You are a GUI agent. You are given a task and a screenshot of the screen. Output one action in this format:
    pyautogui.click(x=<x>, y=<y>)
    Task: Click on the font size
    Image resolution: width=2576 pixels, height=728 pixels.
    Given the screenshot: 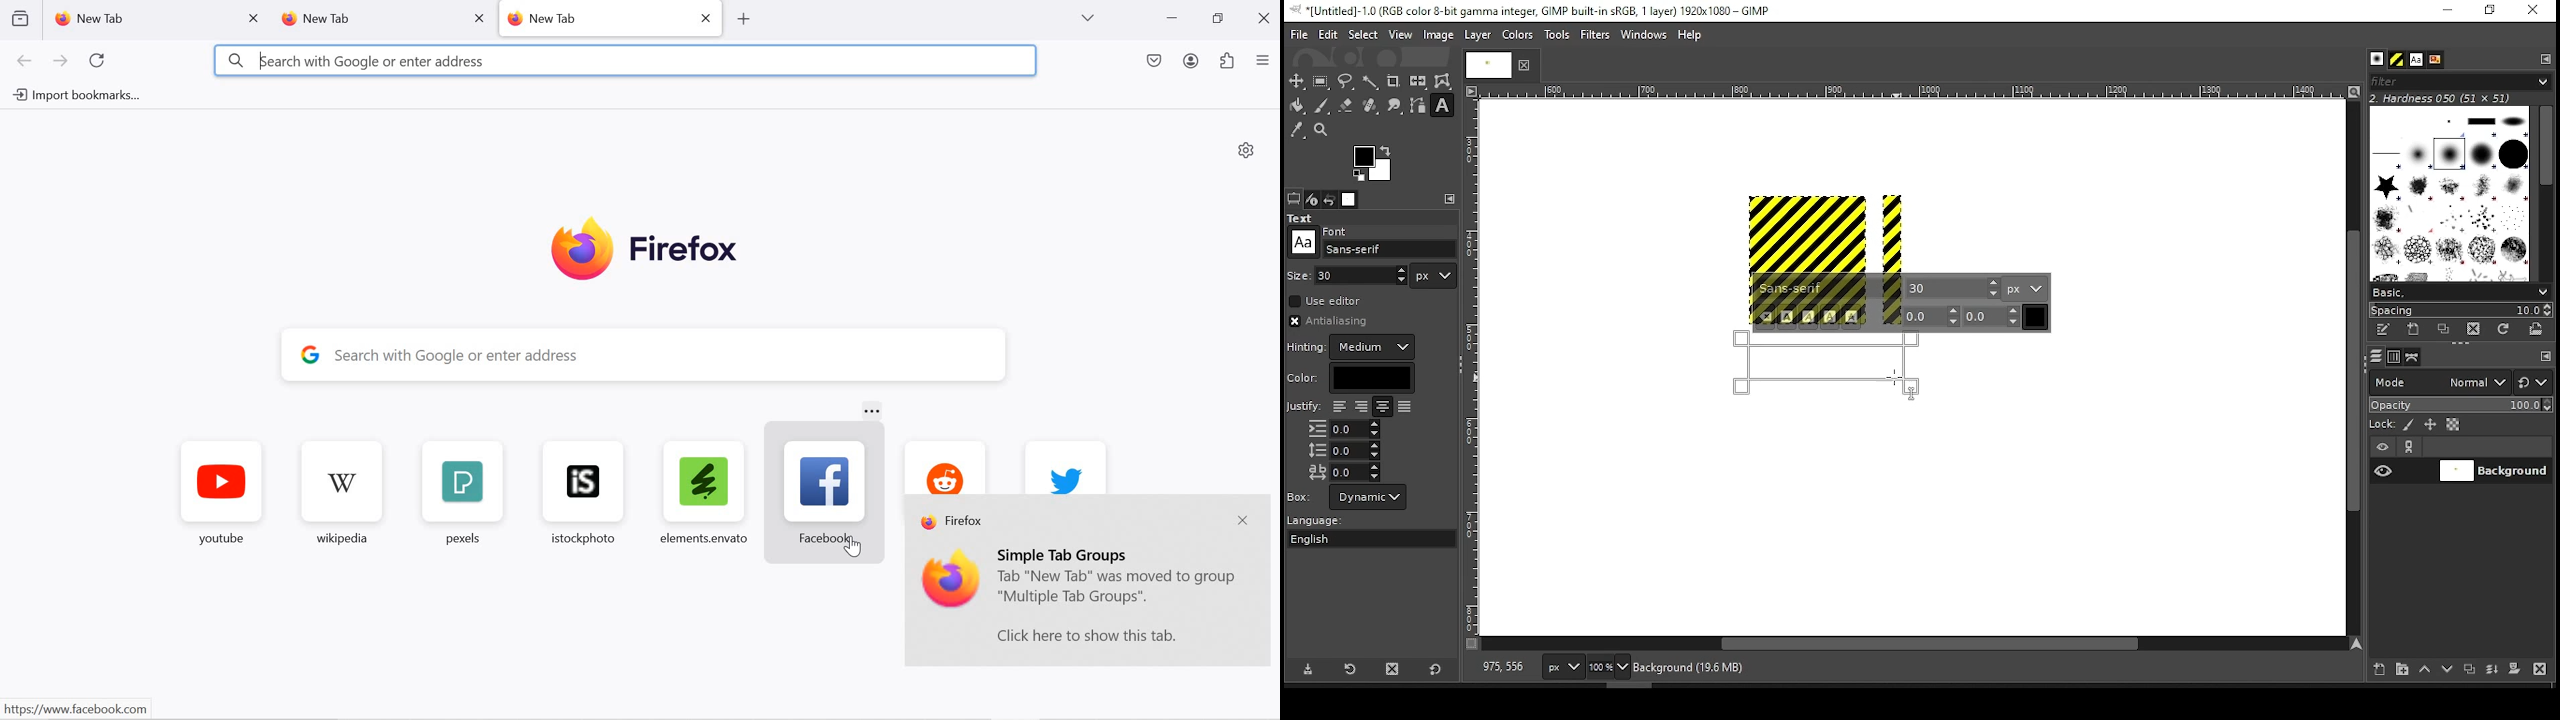 What is the action you would take?
    pyautogui.click(x=1363, y=275)
    